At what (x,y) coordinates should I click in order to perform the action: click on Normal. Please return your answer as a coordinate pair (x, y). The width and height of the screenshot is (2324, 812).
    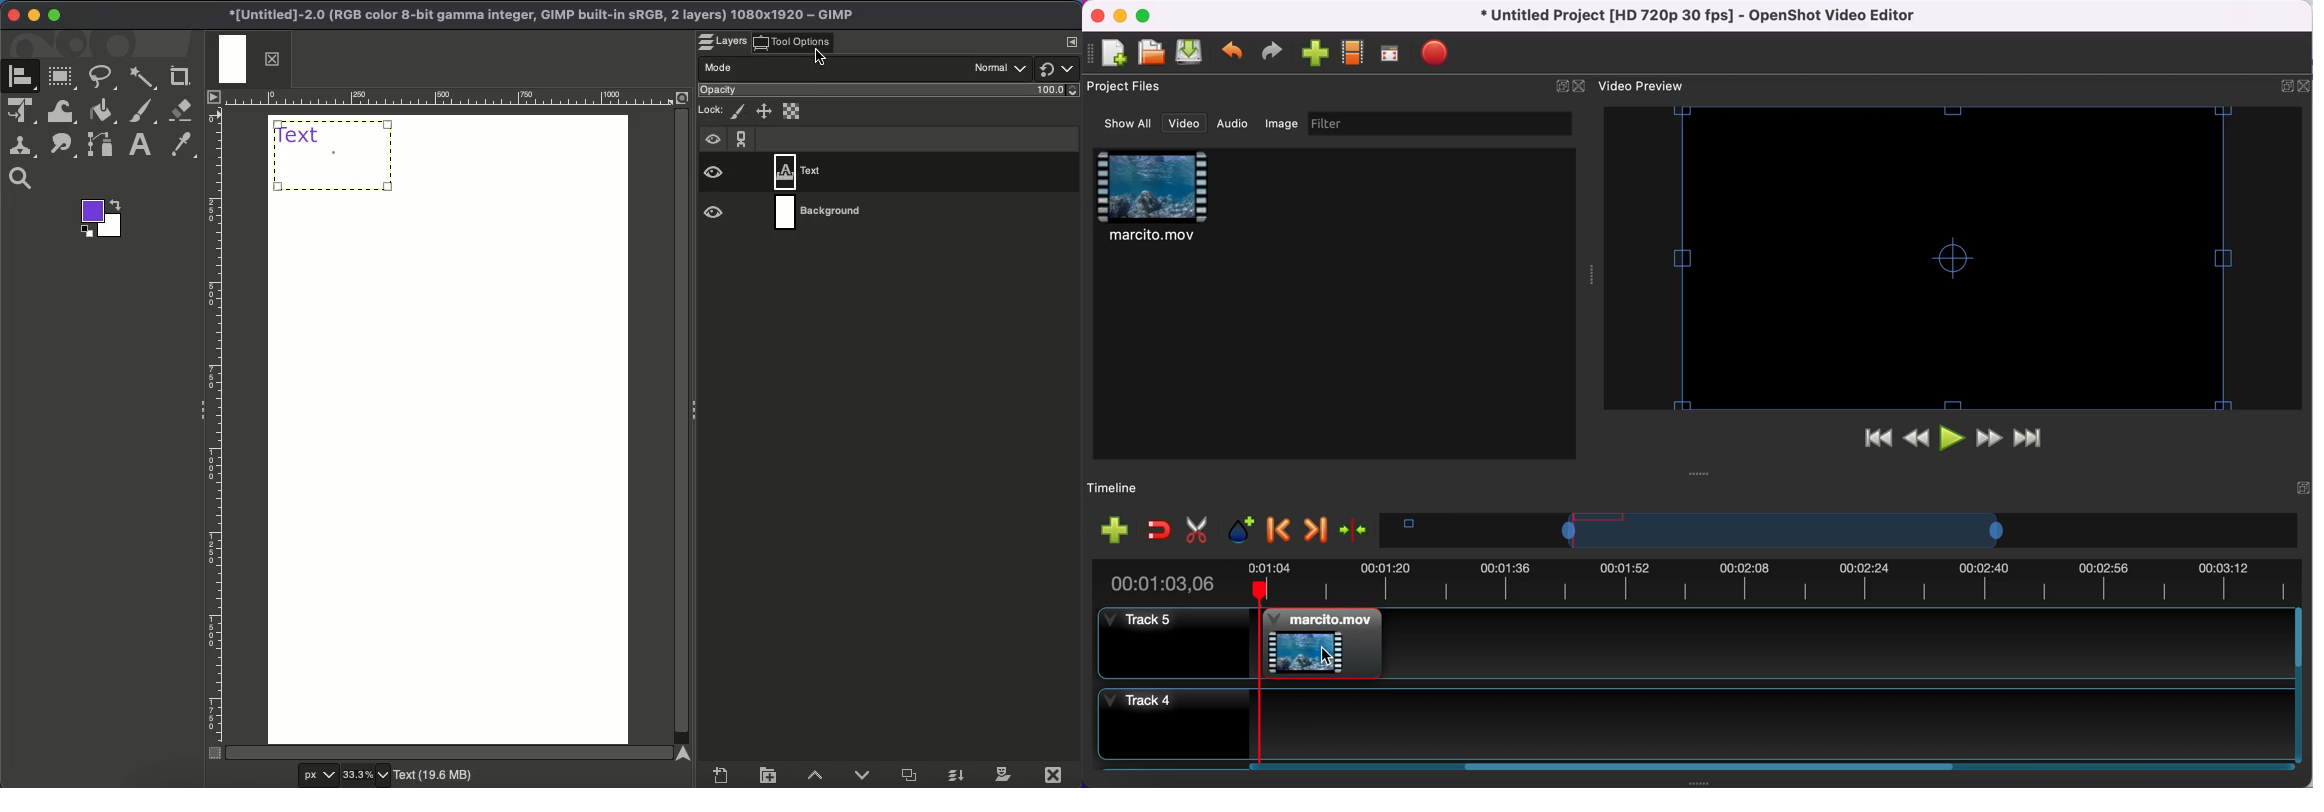
    Looking at the image, I should click on (1001, 67).